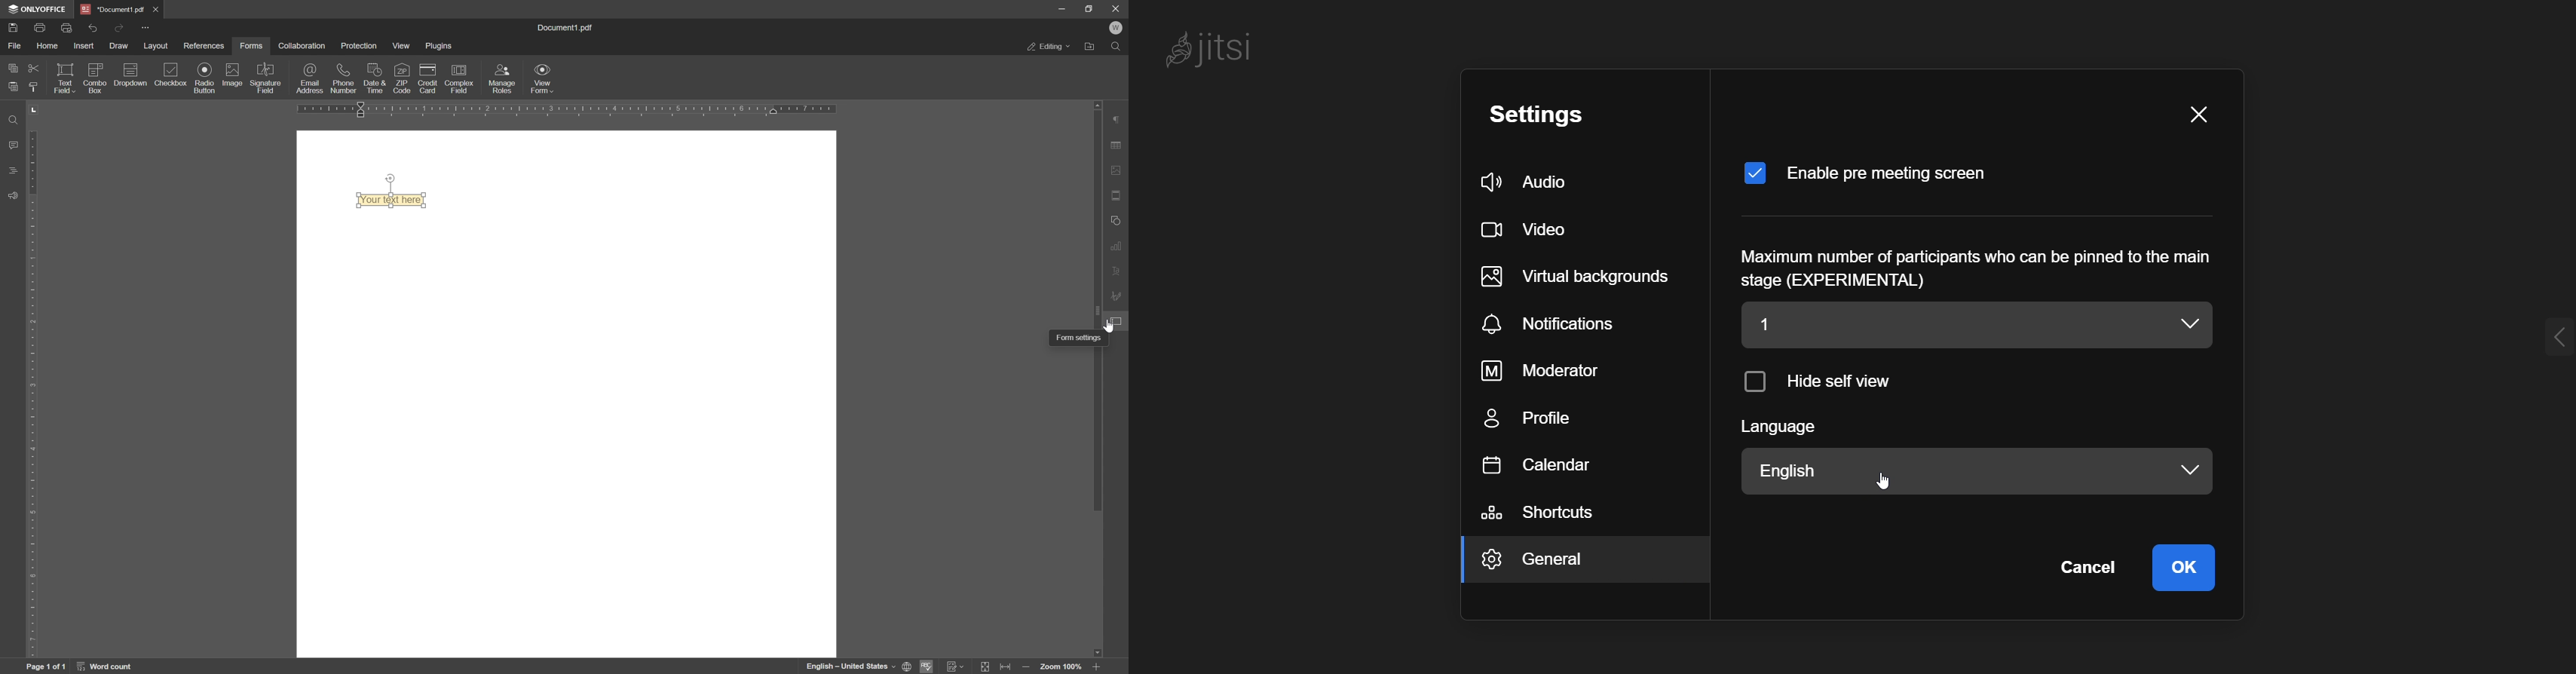 The image size is (2576, 700). I want to click on signature settings, so click(1118, 296).